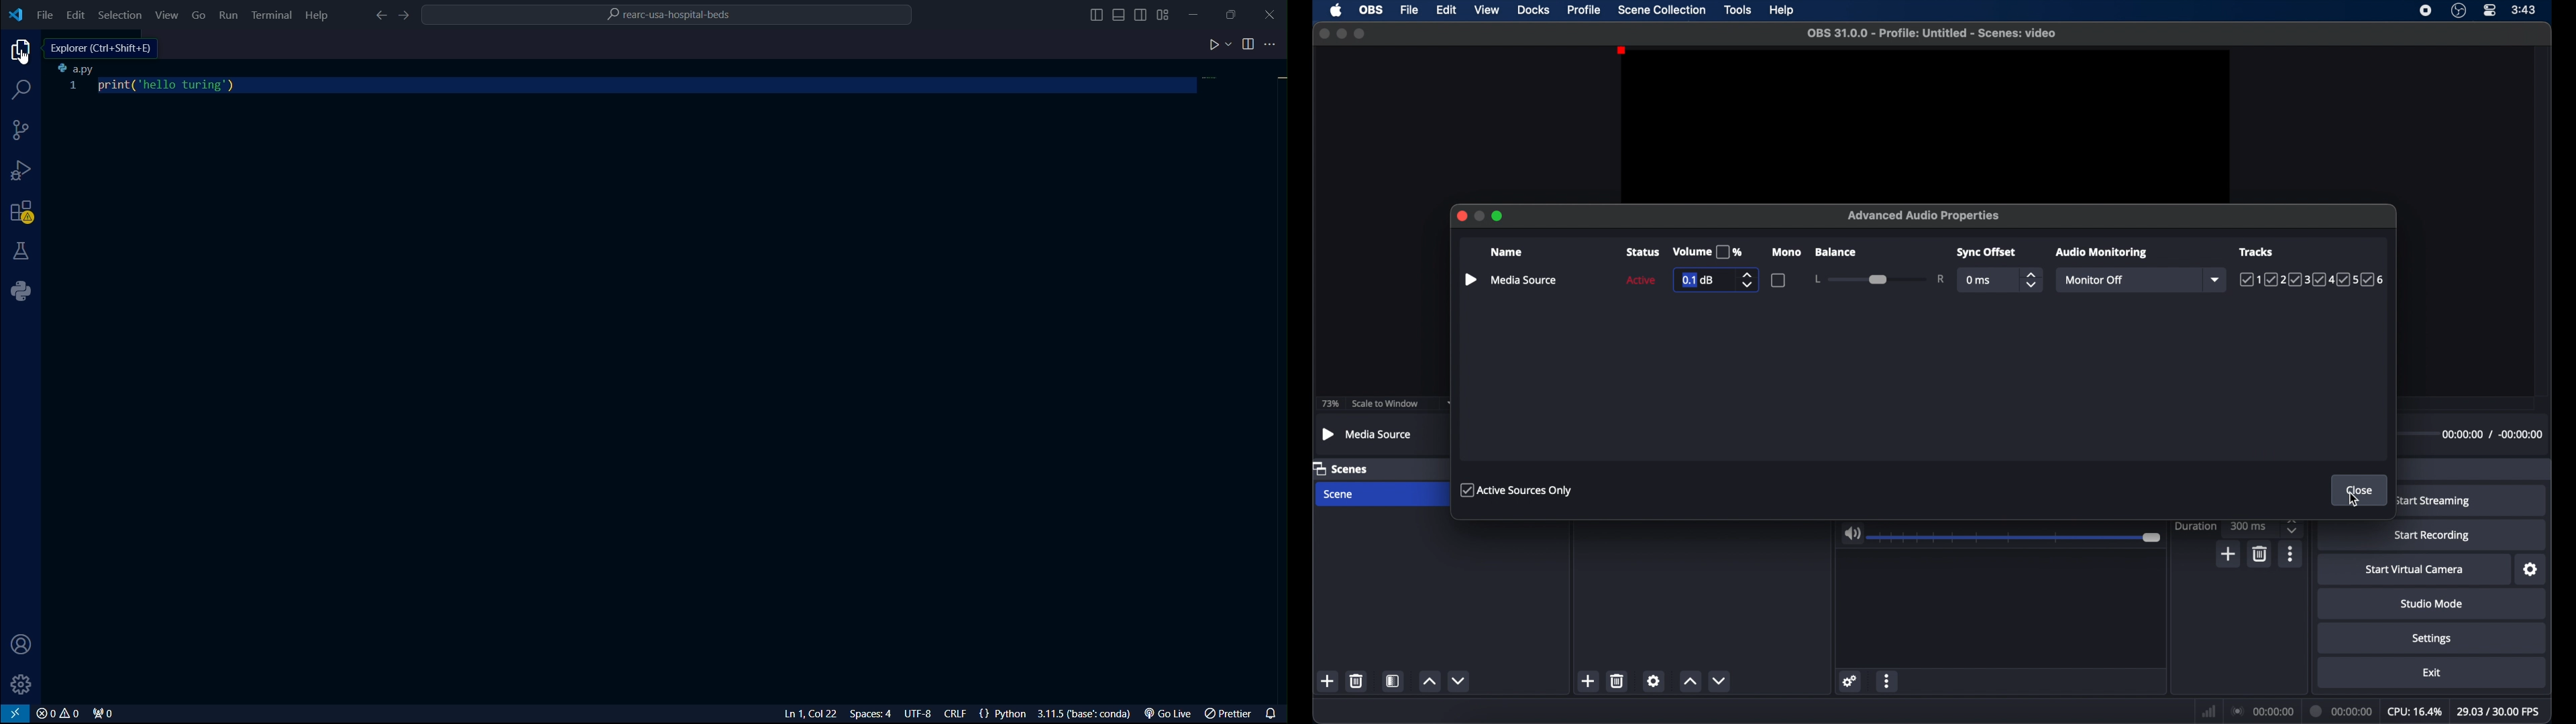  I want to click on active sources only, so click(1517, 490).